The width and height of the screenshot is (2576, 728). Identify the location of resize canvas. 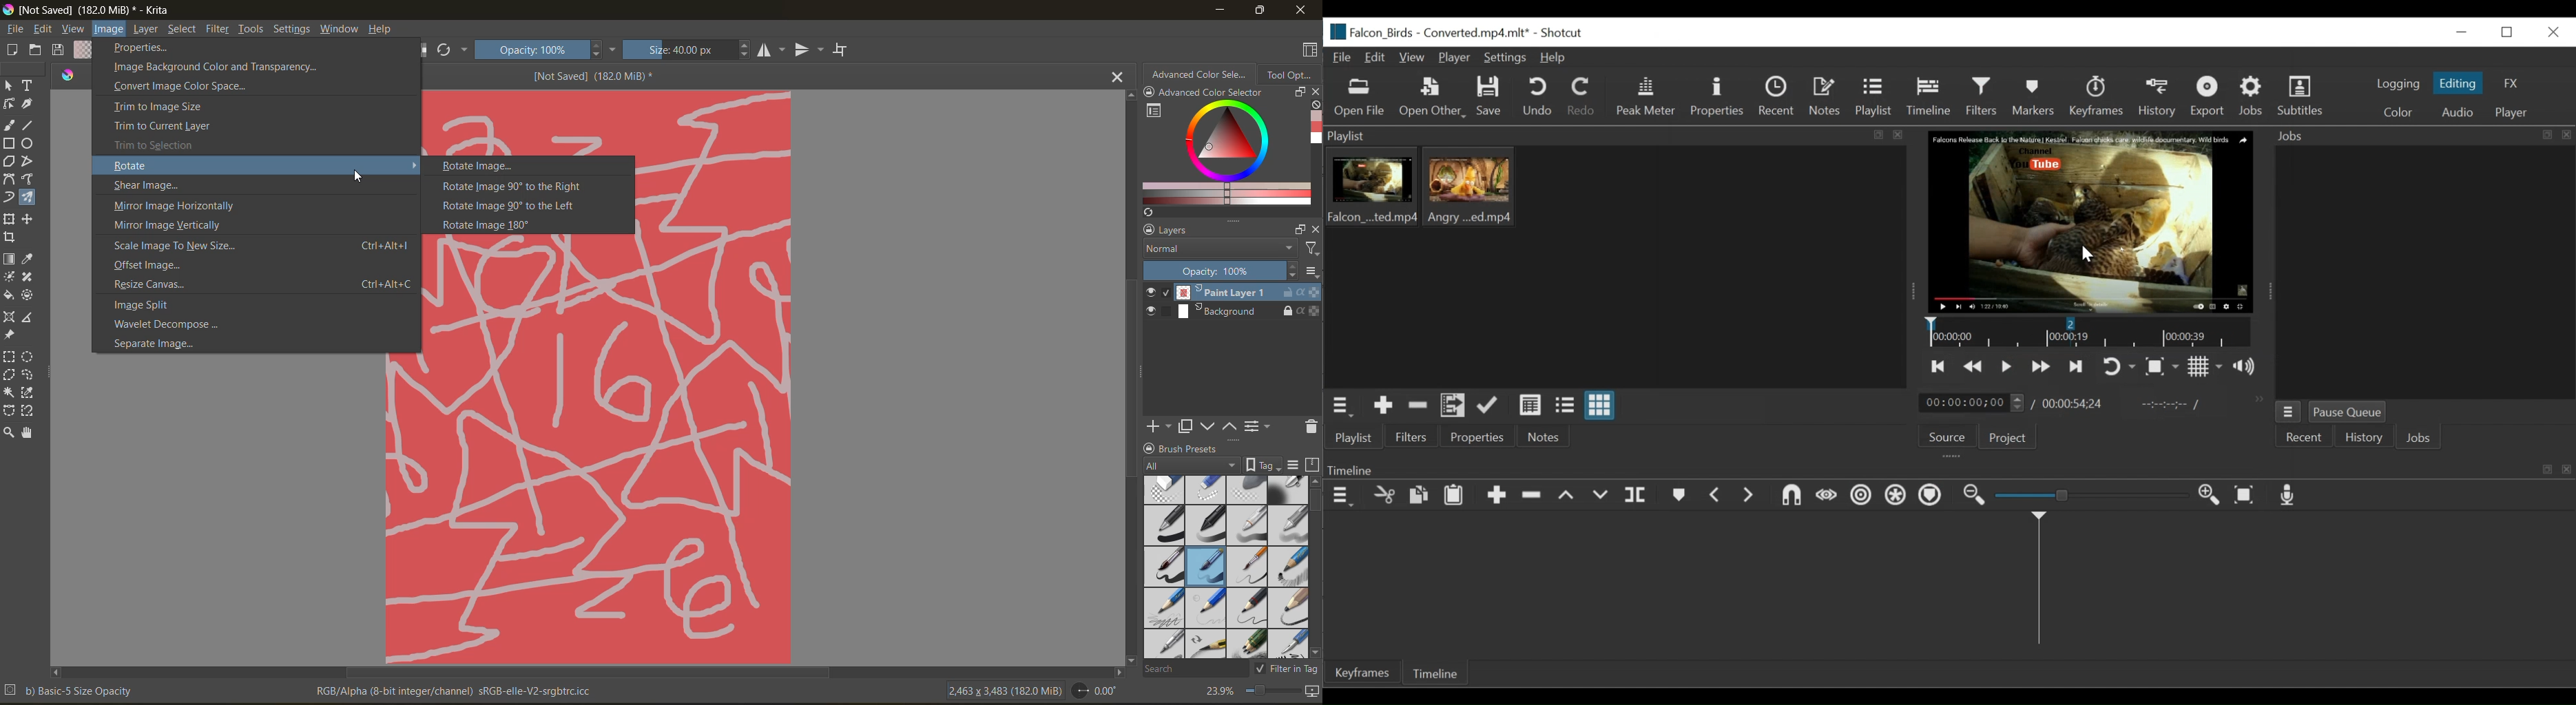
(262, 285).